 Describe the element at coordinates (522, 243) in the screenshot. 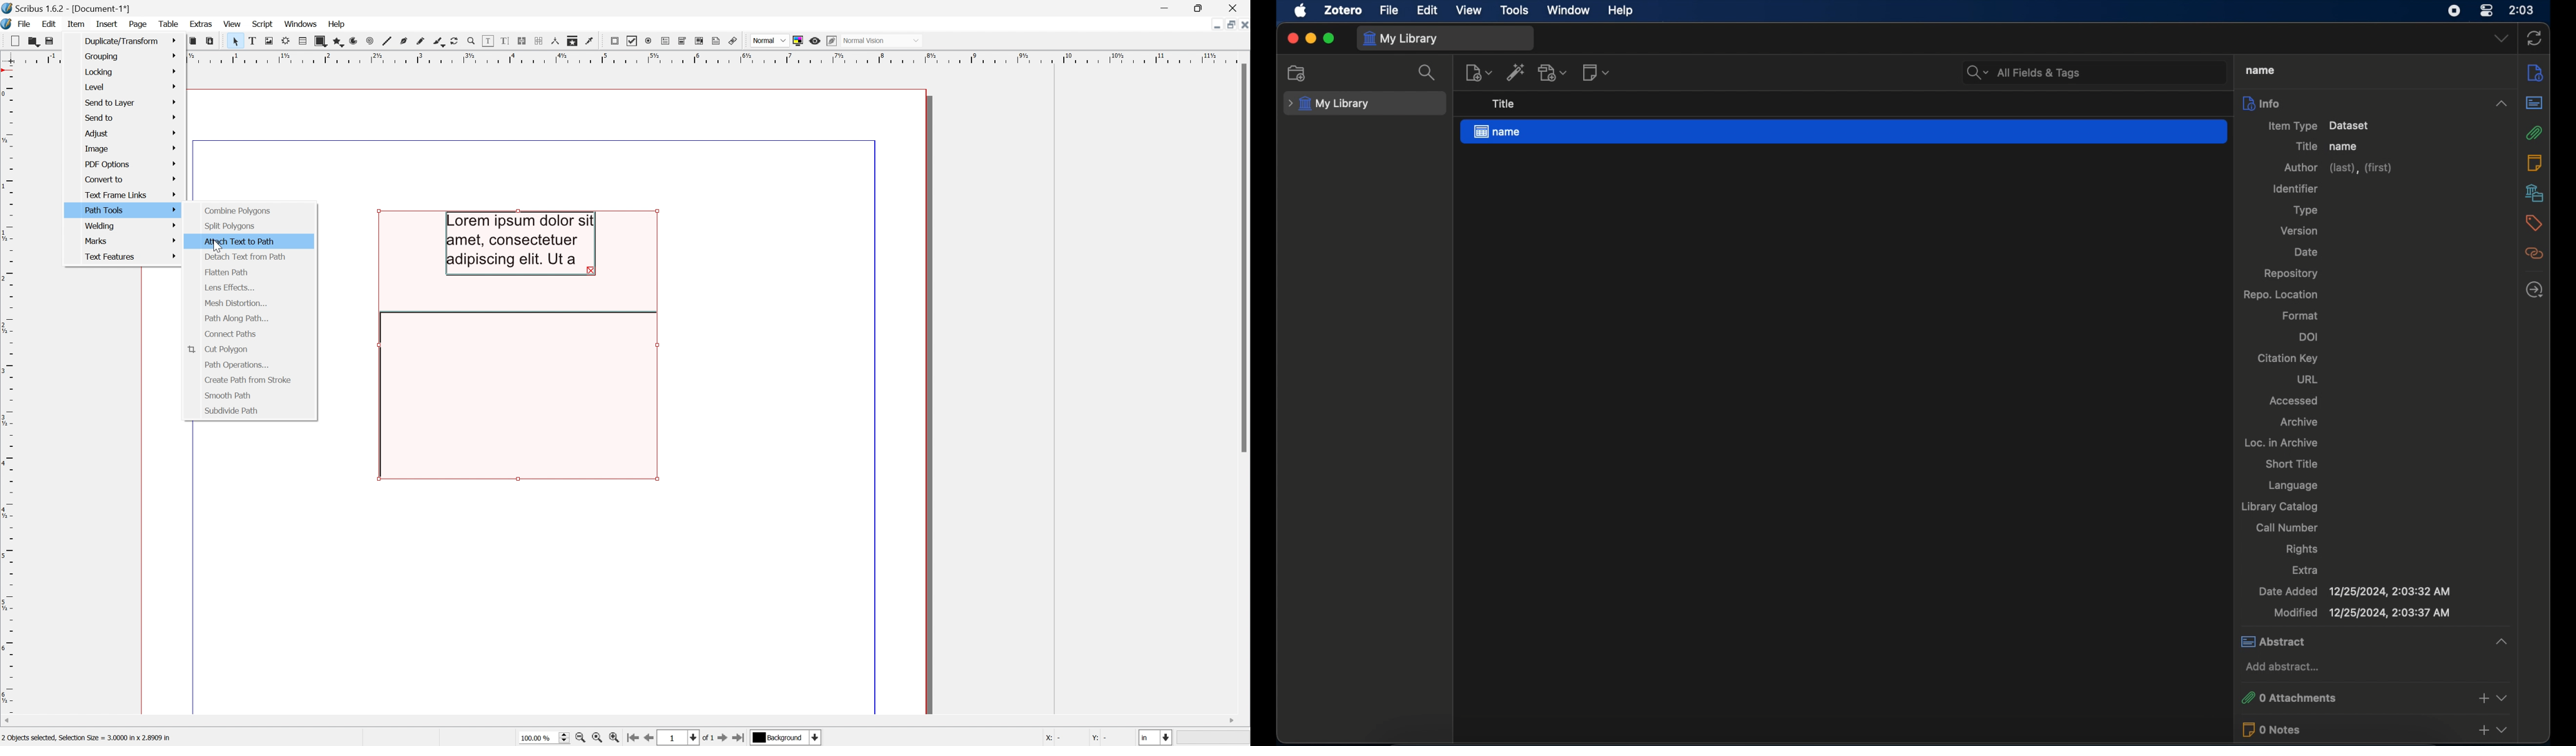

I see `Lorem ipsum dolor sit amet, consectetuer adipiscing elit, Ut a` at that location.